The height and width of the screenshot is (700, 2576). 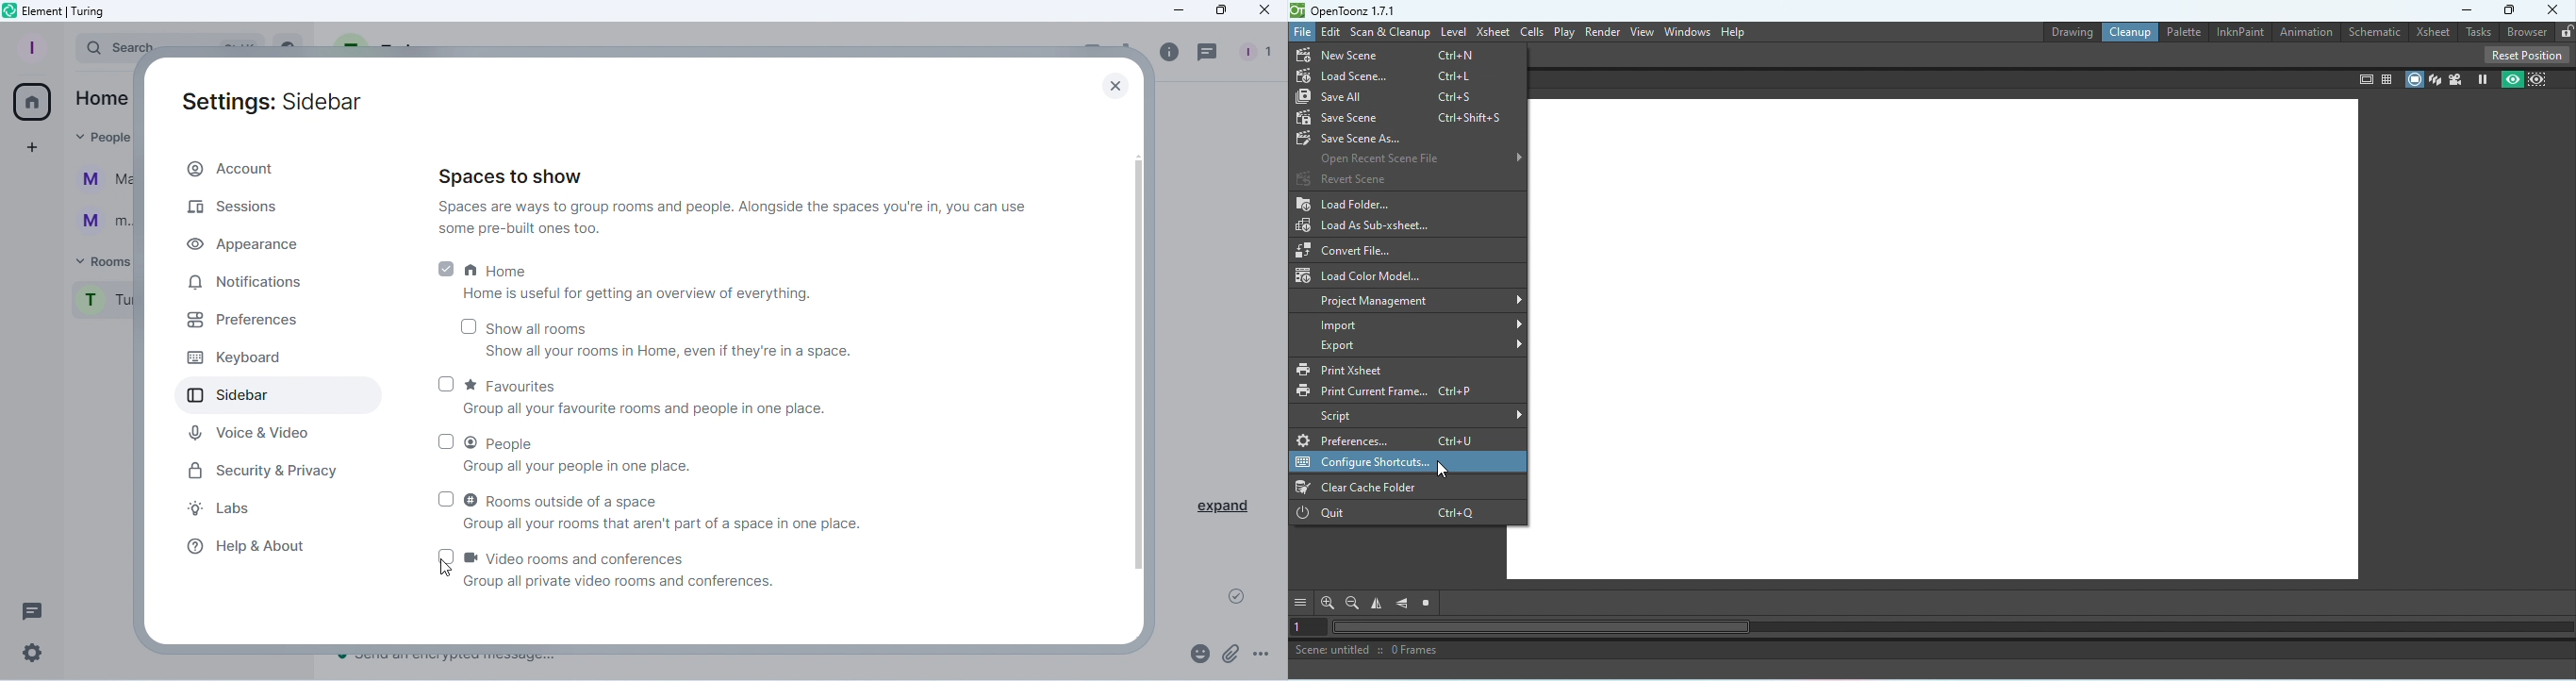 What do you see at coordinates (1443, 470) in the screenshot?
I see `Cursor` at bounding box center [1443, 470].